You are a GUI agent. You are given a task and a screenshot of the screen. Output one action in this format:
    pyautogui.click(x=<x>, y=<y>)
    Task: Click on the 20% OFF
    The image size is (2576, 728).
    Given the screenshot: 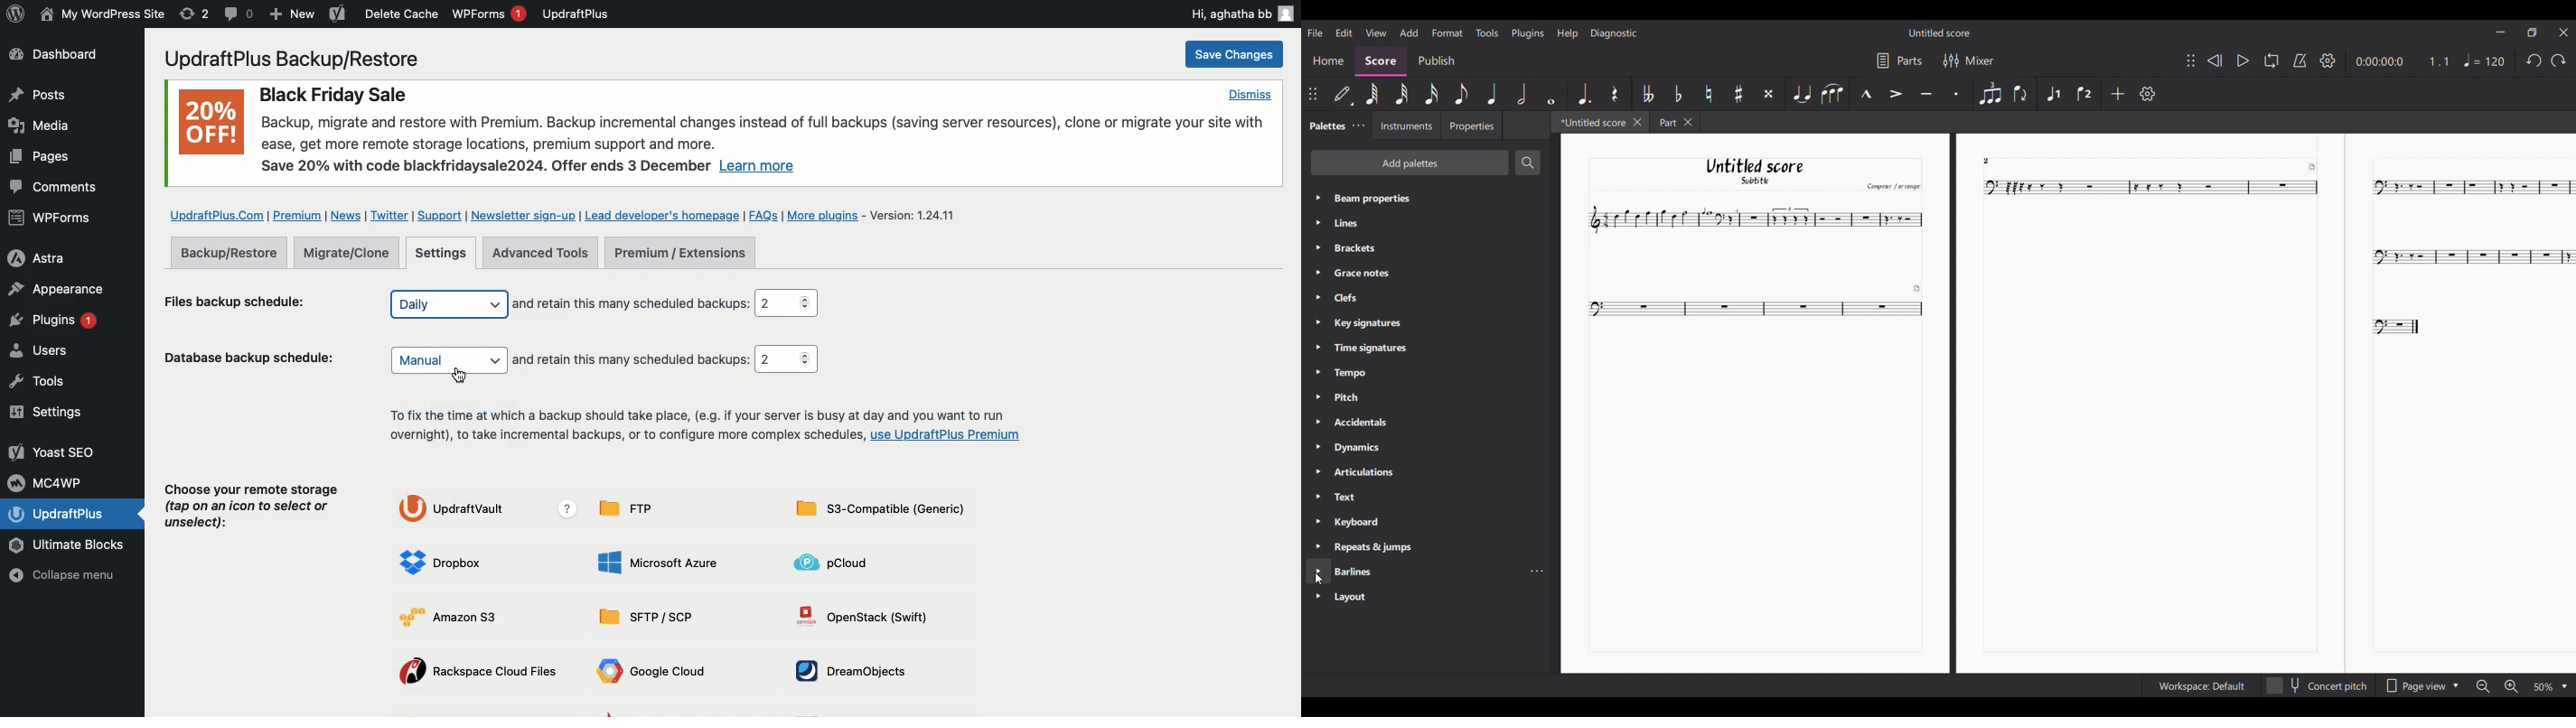 What is the action you would take?
    pyautogui.click(x=211, y=126)
    